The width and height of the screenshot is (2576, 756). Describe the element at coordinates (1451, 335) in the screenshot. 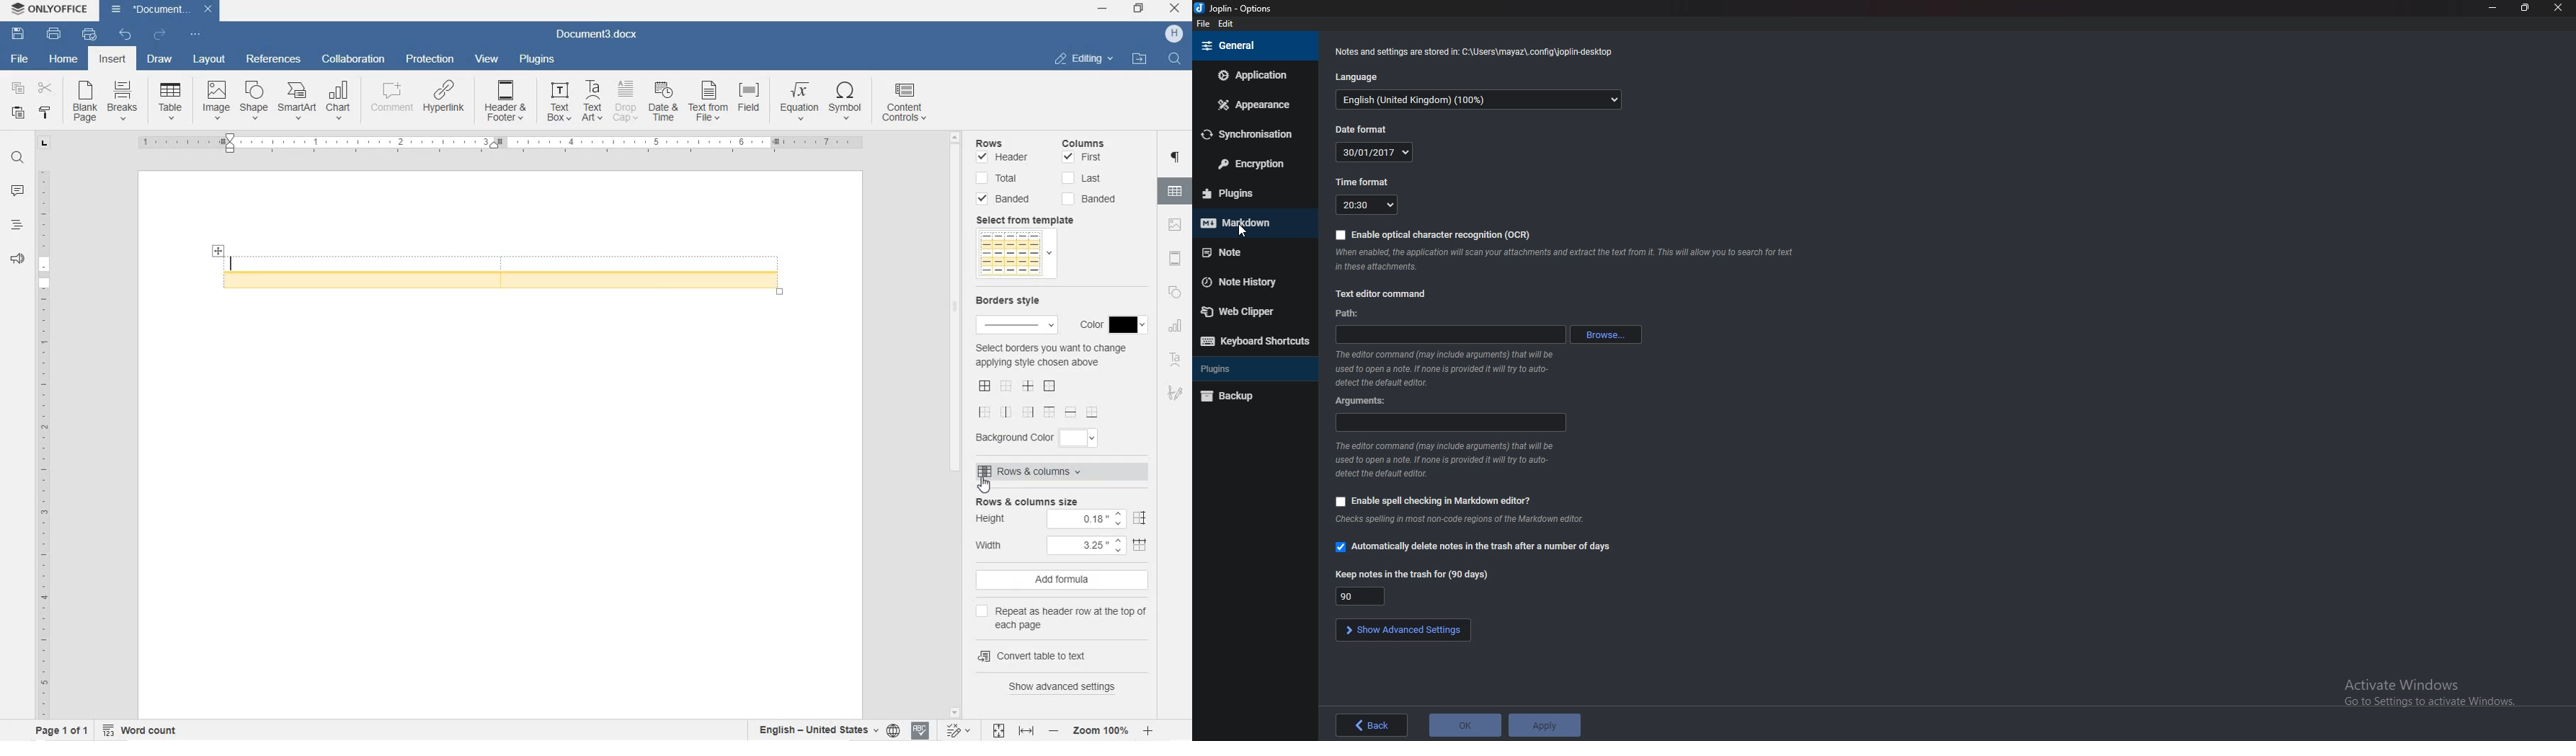

I see `path` at that location.